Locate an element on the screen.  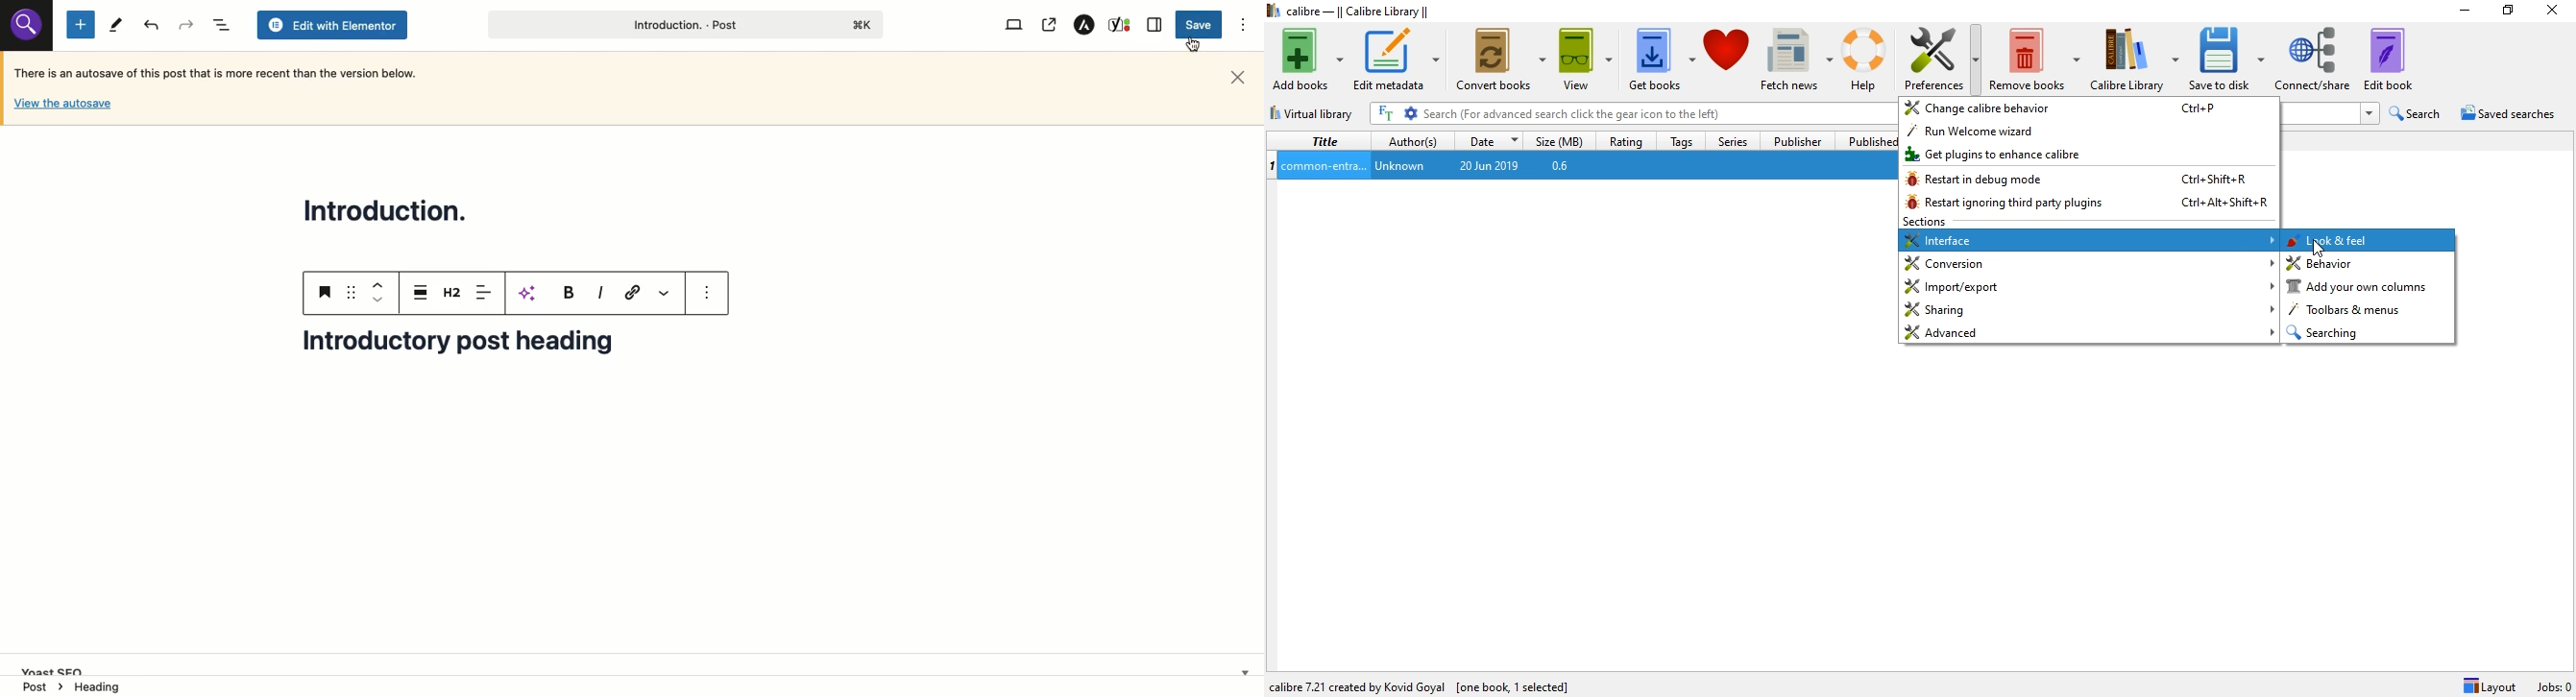
Saves searches is located at coordinates (2511, 115).